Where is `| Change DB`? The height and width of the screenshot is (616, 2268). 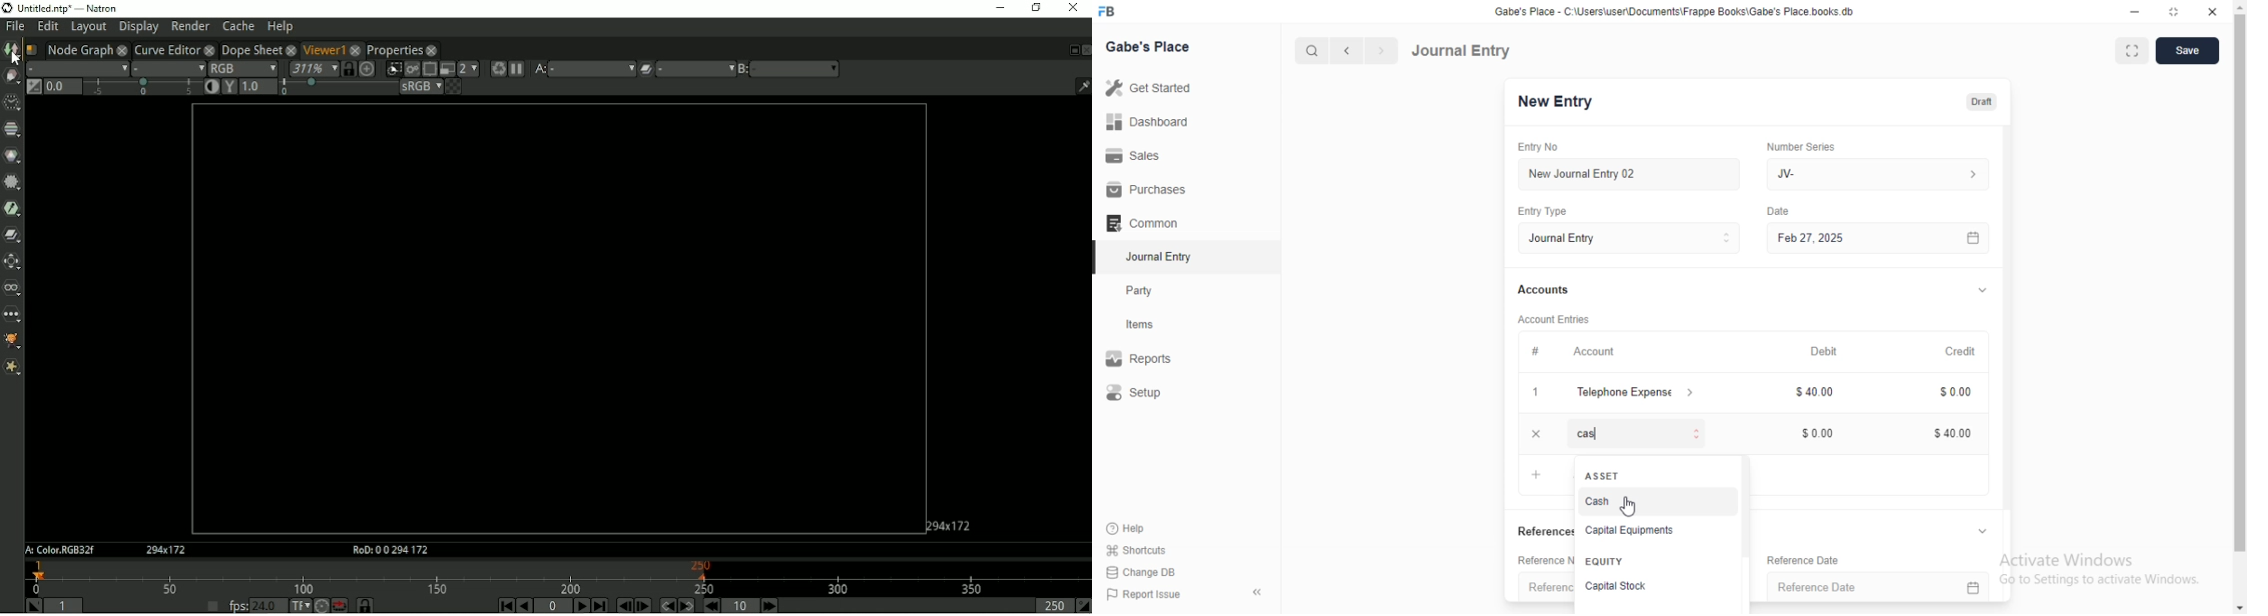
| Change DB is located at coordinates (1142, 571).